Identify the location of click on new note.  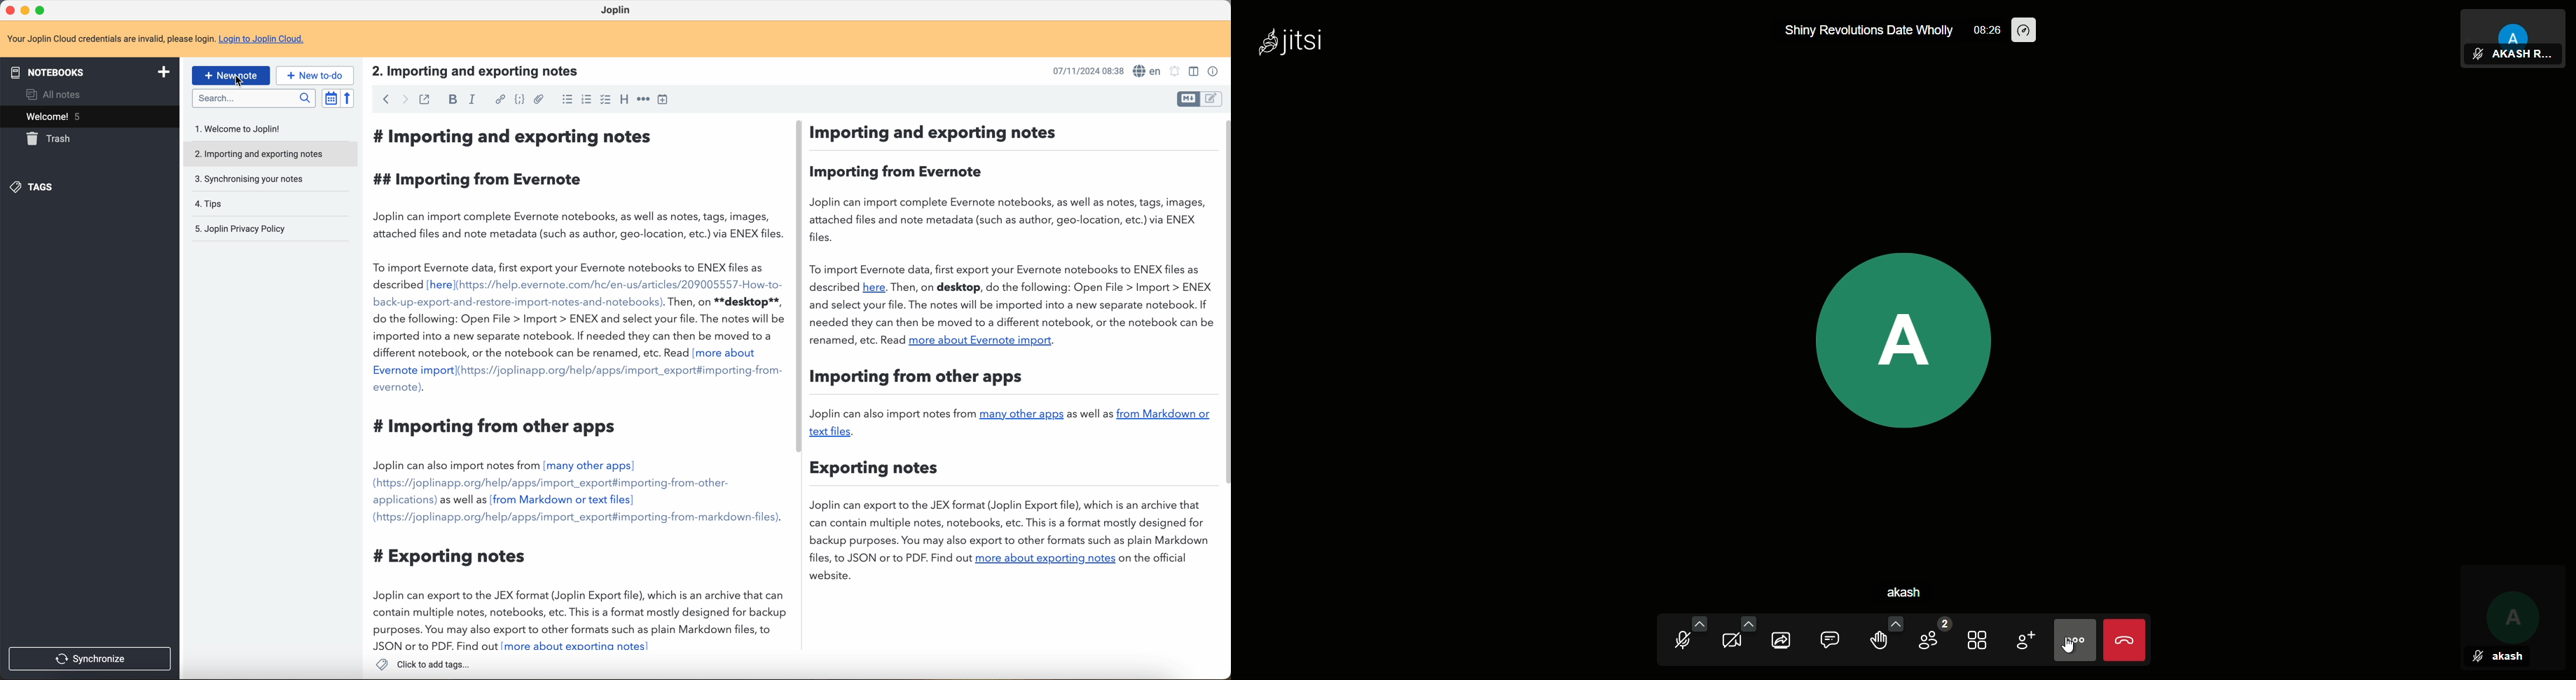
(232, 76).